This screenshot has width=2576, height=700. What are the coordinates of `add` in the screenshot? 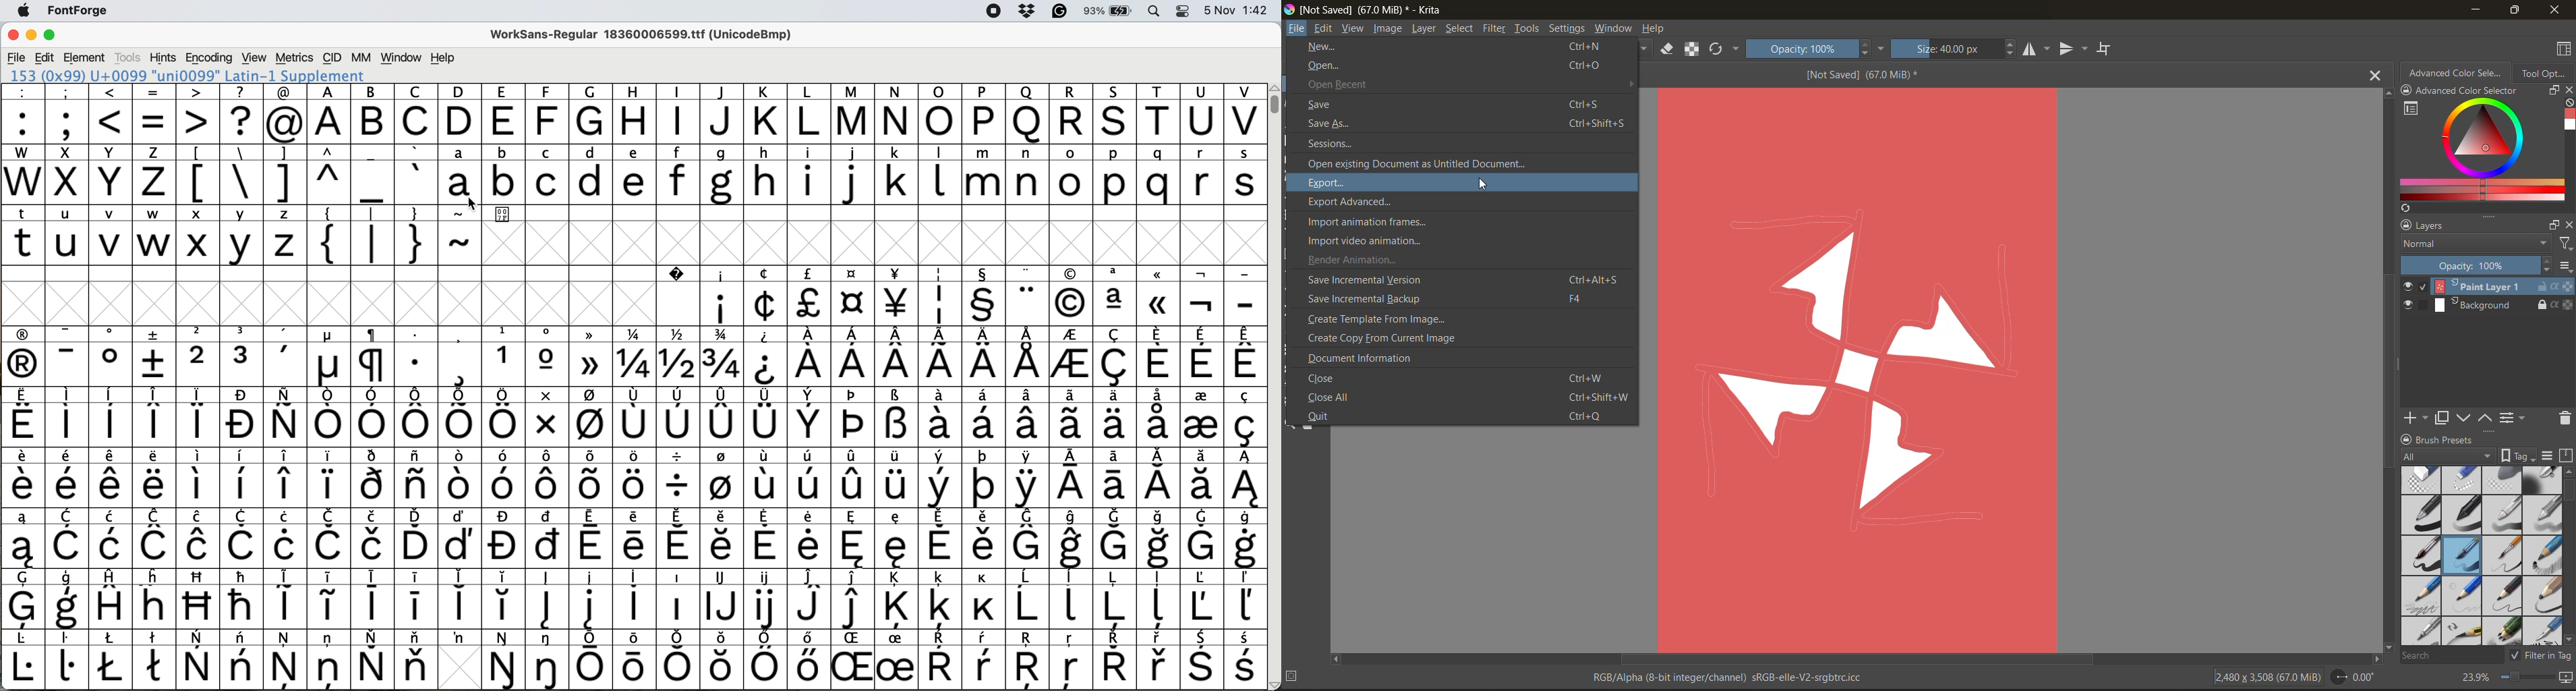 It's located at (2419, 416).